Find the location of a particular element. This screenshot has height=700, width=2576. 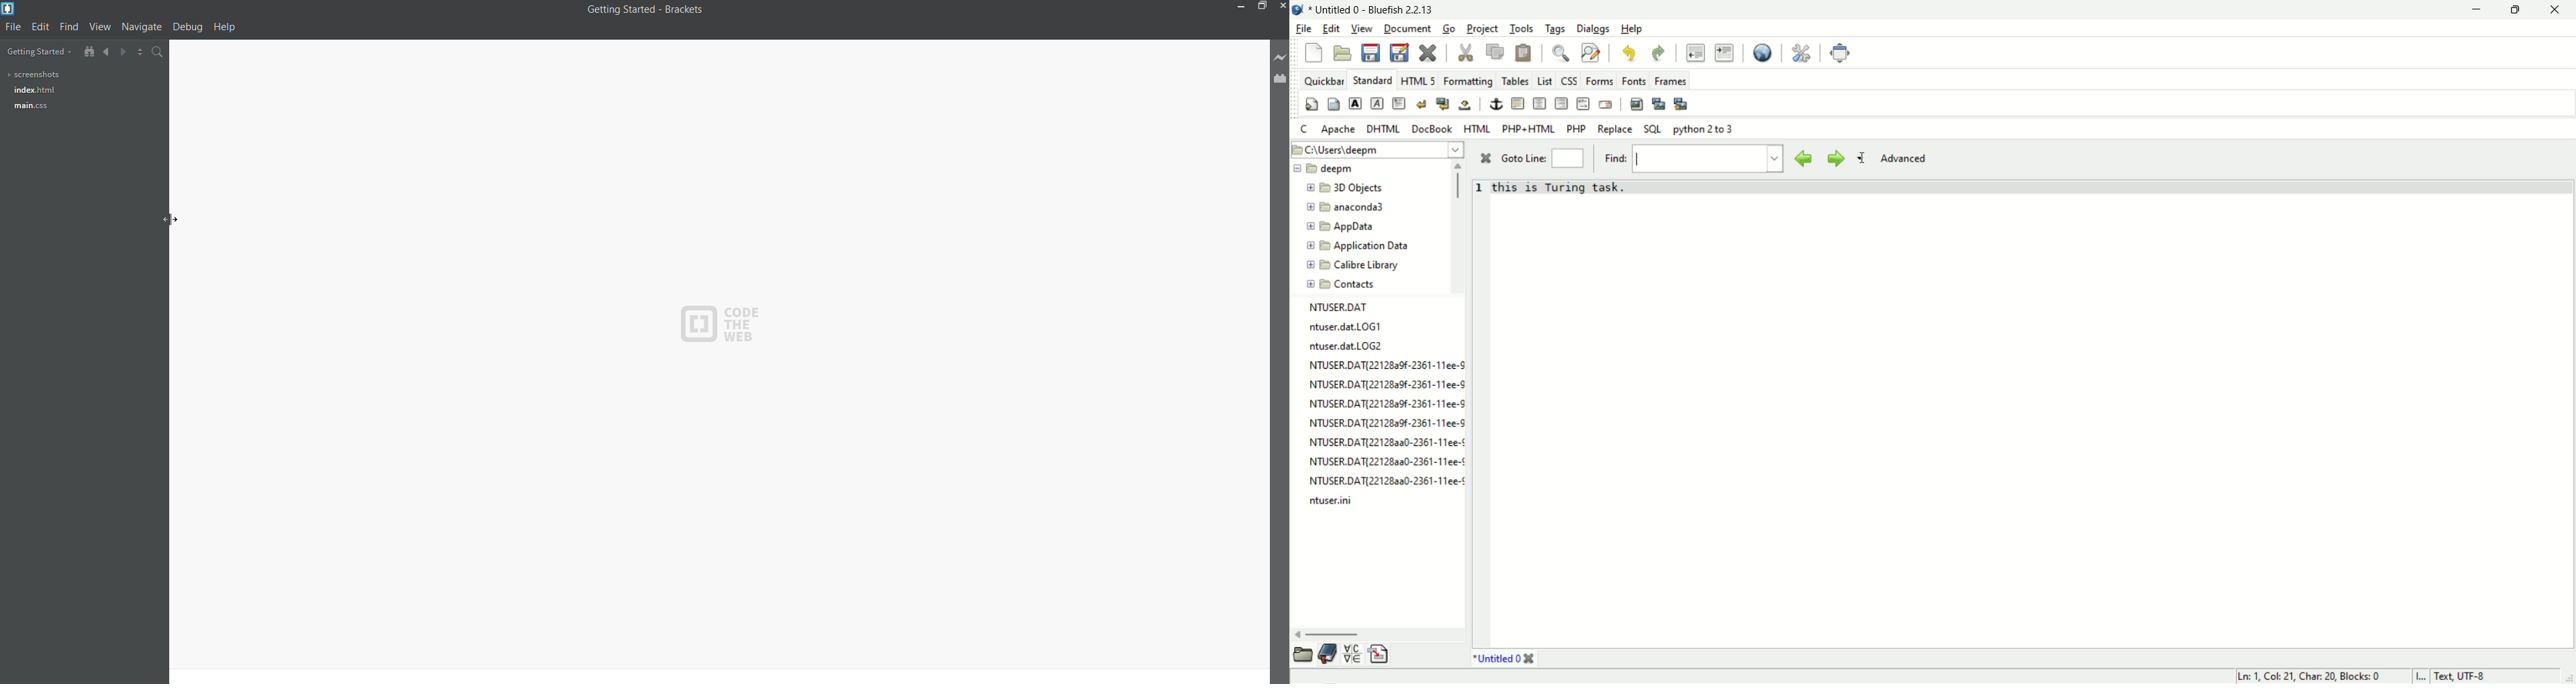

C:\Users\deepm is located at coordinates (1378, 148).